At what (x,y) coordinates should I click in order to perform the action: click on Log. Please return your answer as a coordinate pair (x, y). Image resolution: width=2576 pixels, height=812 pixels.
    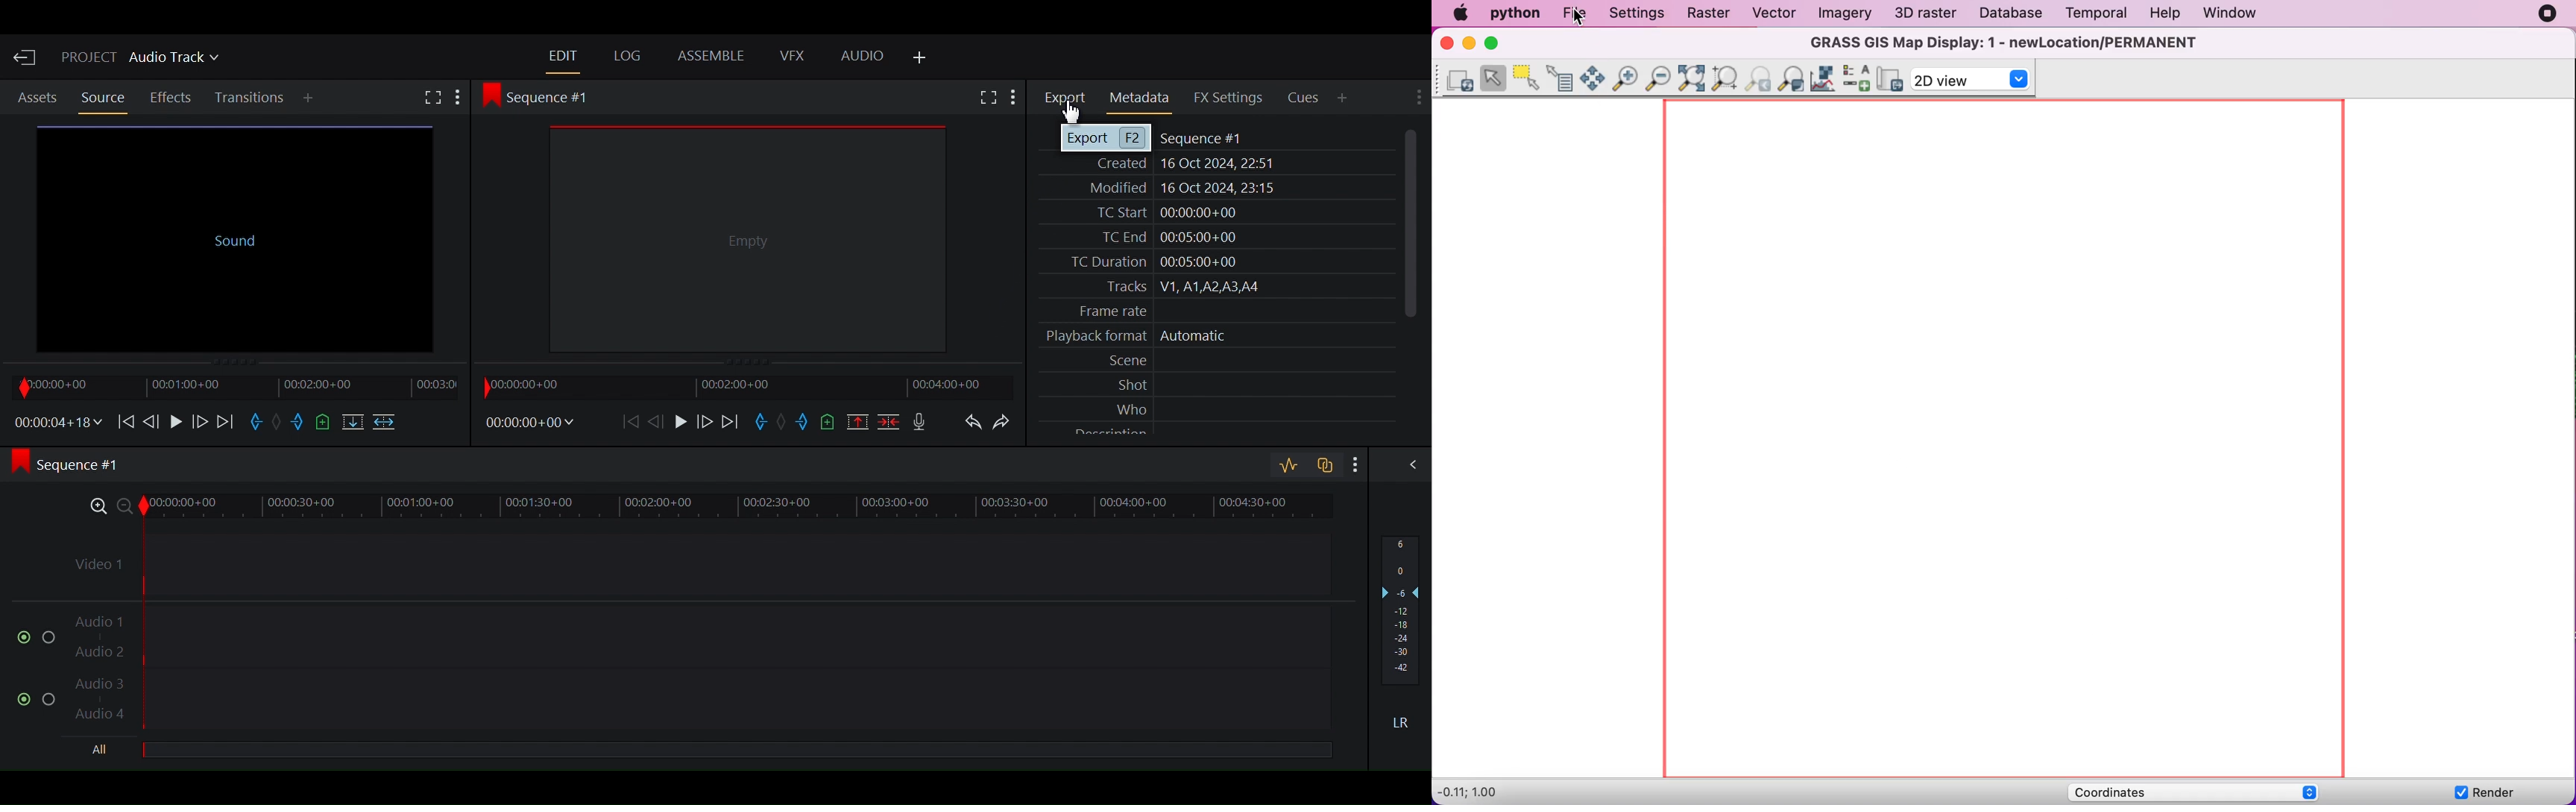
    Looking at the image, I should click on (629, 56).